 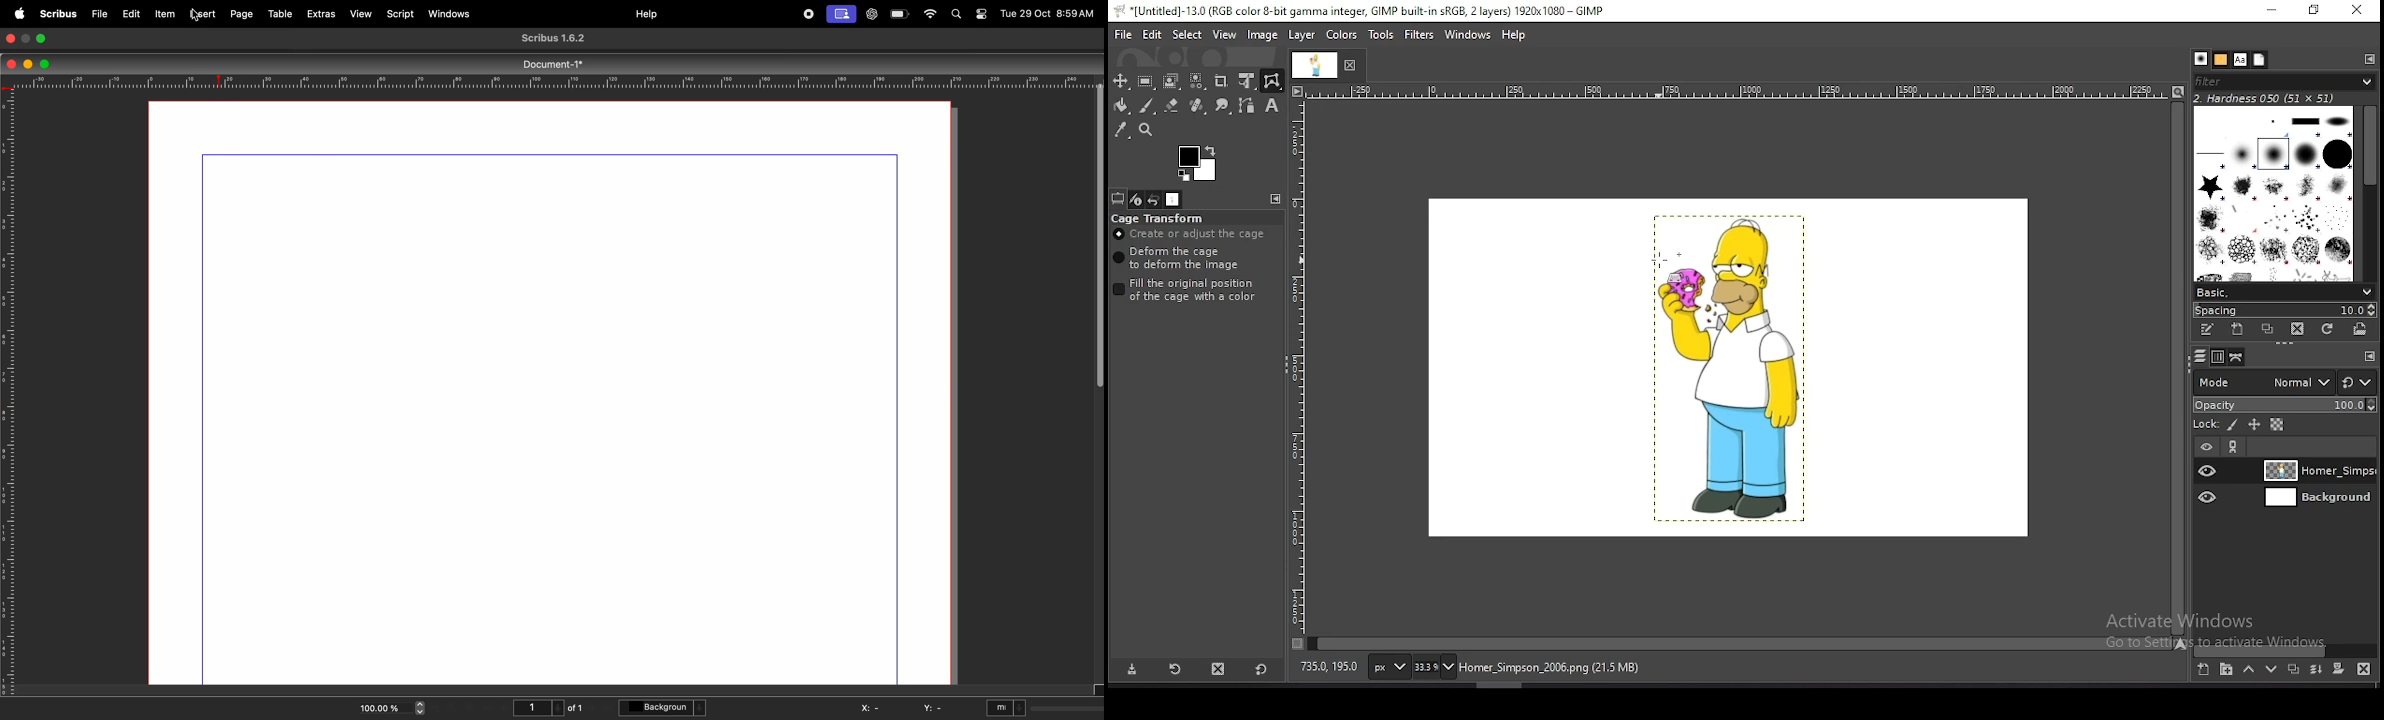 What do you see at coordinates (1420, 35) in the screenshot?
I see `filters` at bounding box center [1420, 35].